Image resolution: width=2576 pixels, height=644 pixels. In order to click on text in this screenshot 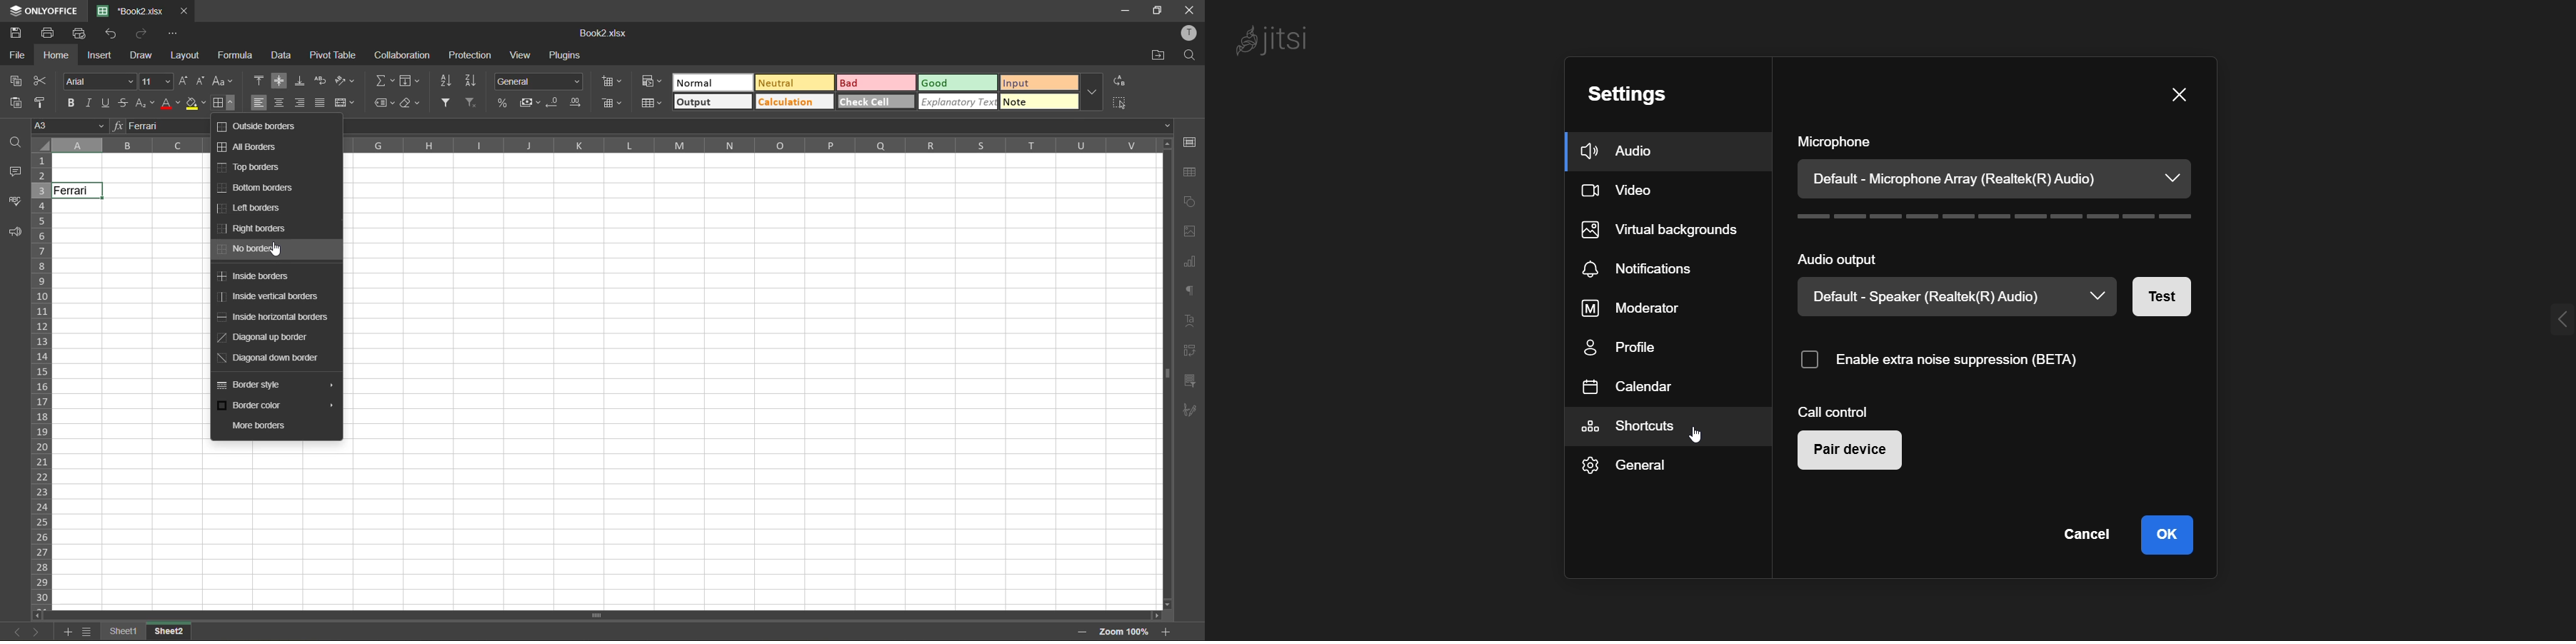, I will do `click(1192, 320)`.